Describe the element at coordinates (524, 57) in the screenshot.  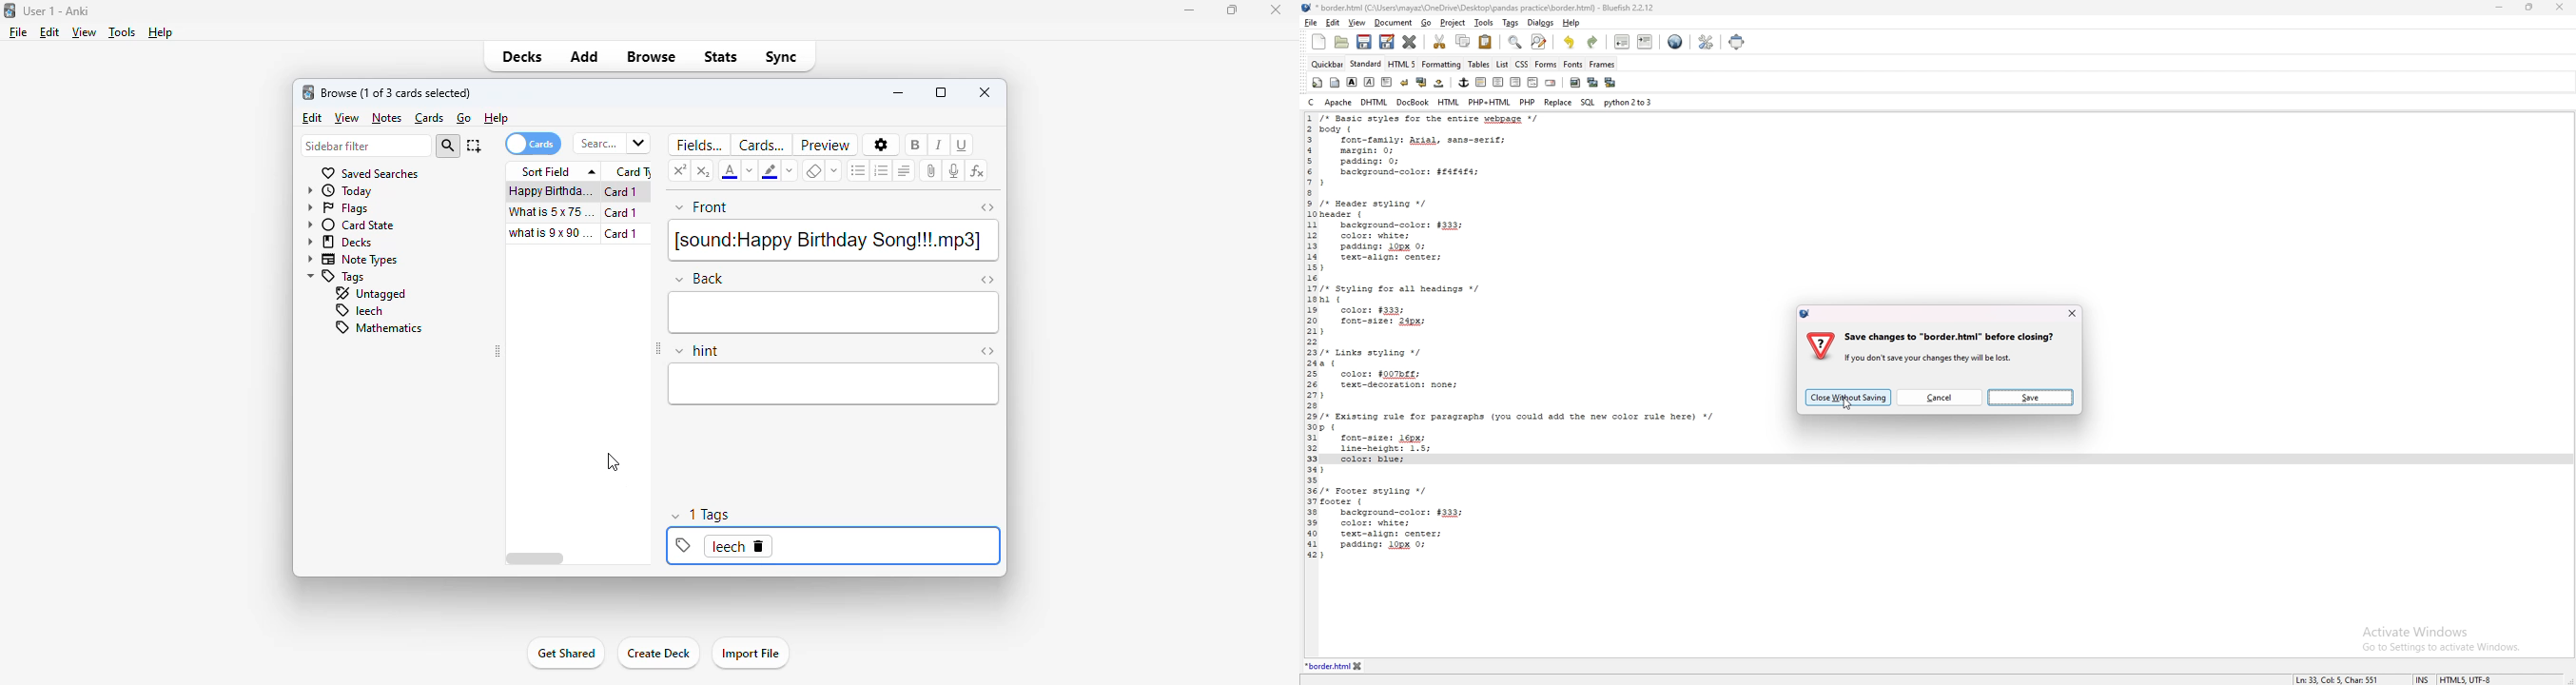
I see `decks` at that location.